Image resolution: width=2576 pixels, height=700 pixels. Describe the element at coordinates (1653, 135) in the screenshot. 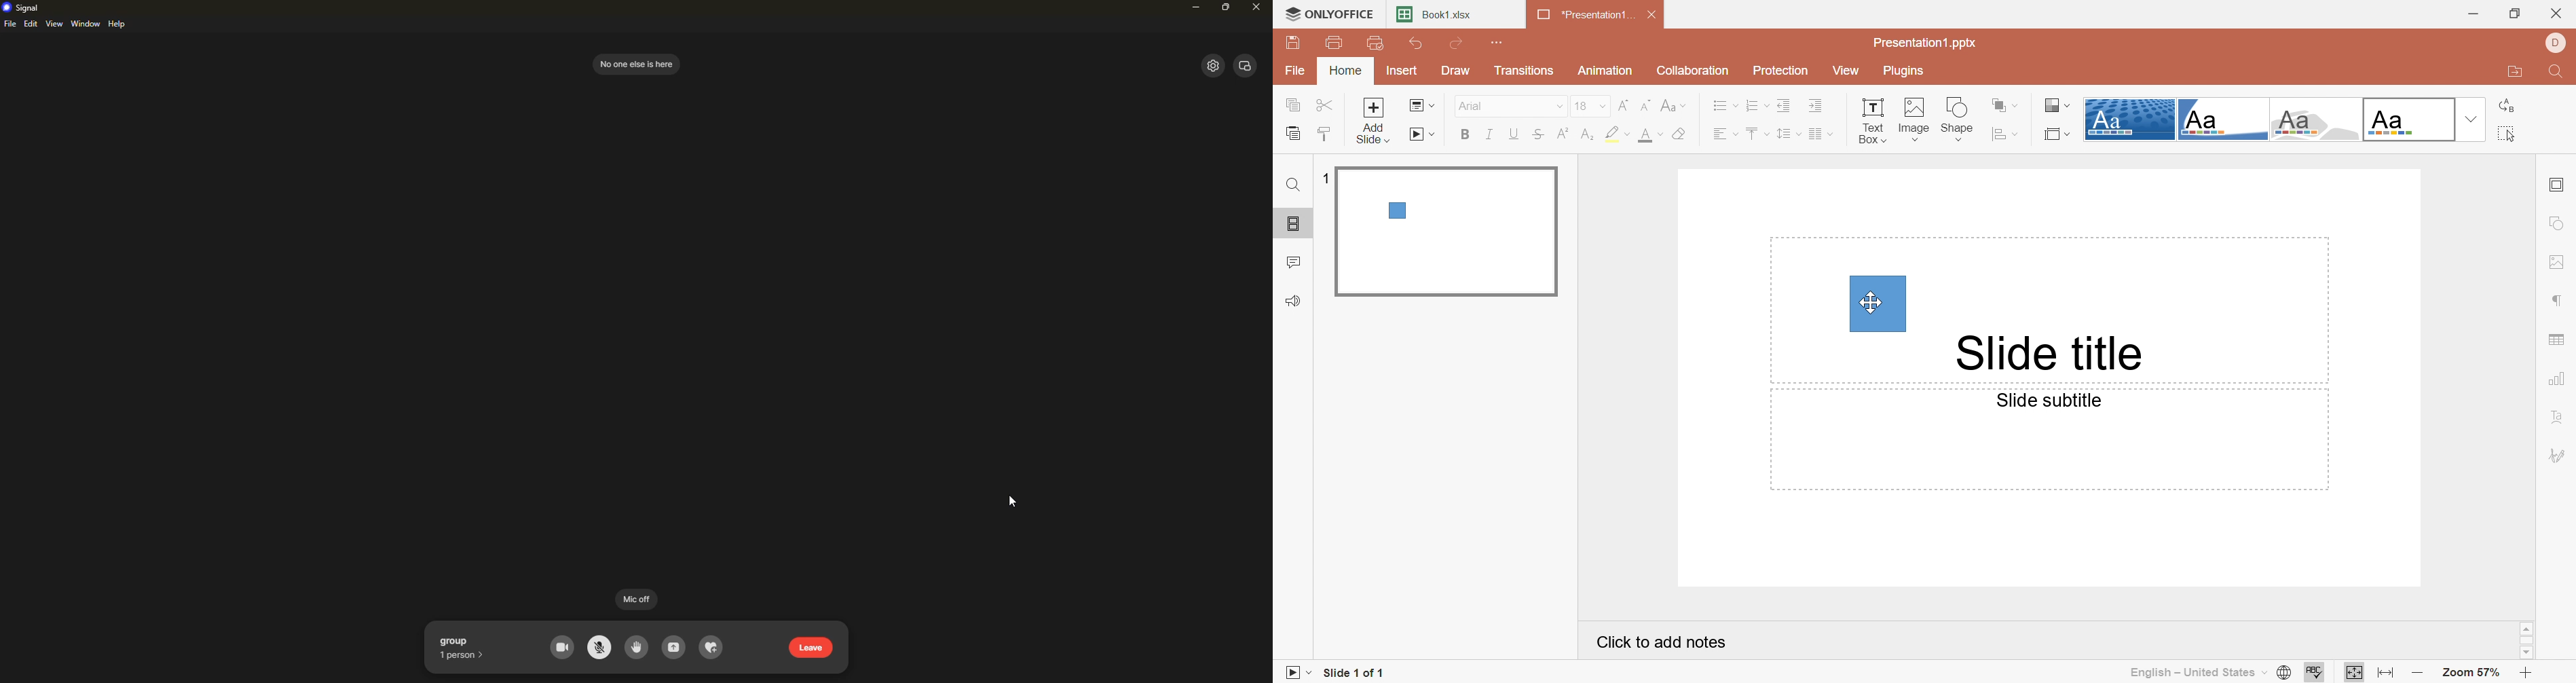

I see `Font color` at that location.